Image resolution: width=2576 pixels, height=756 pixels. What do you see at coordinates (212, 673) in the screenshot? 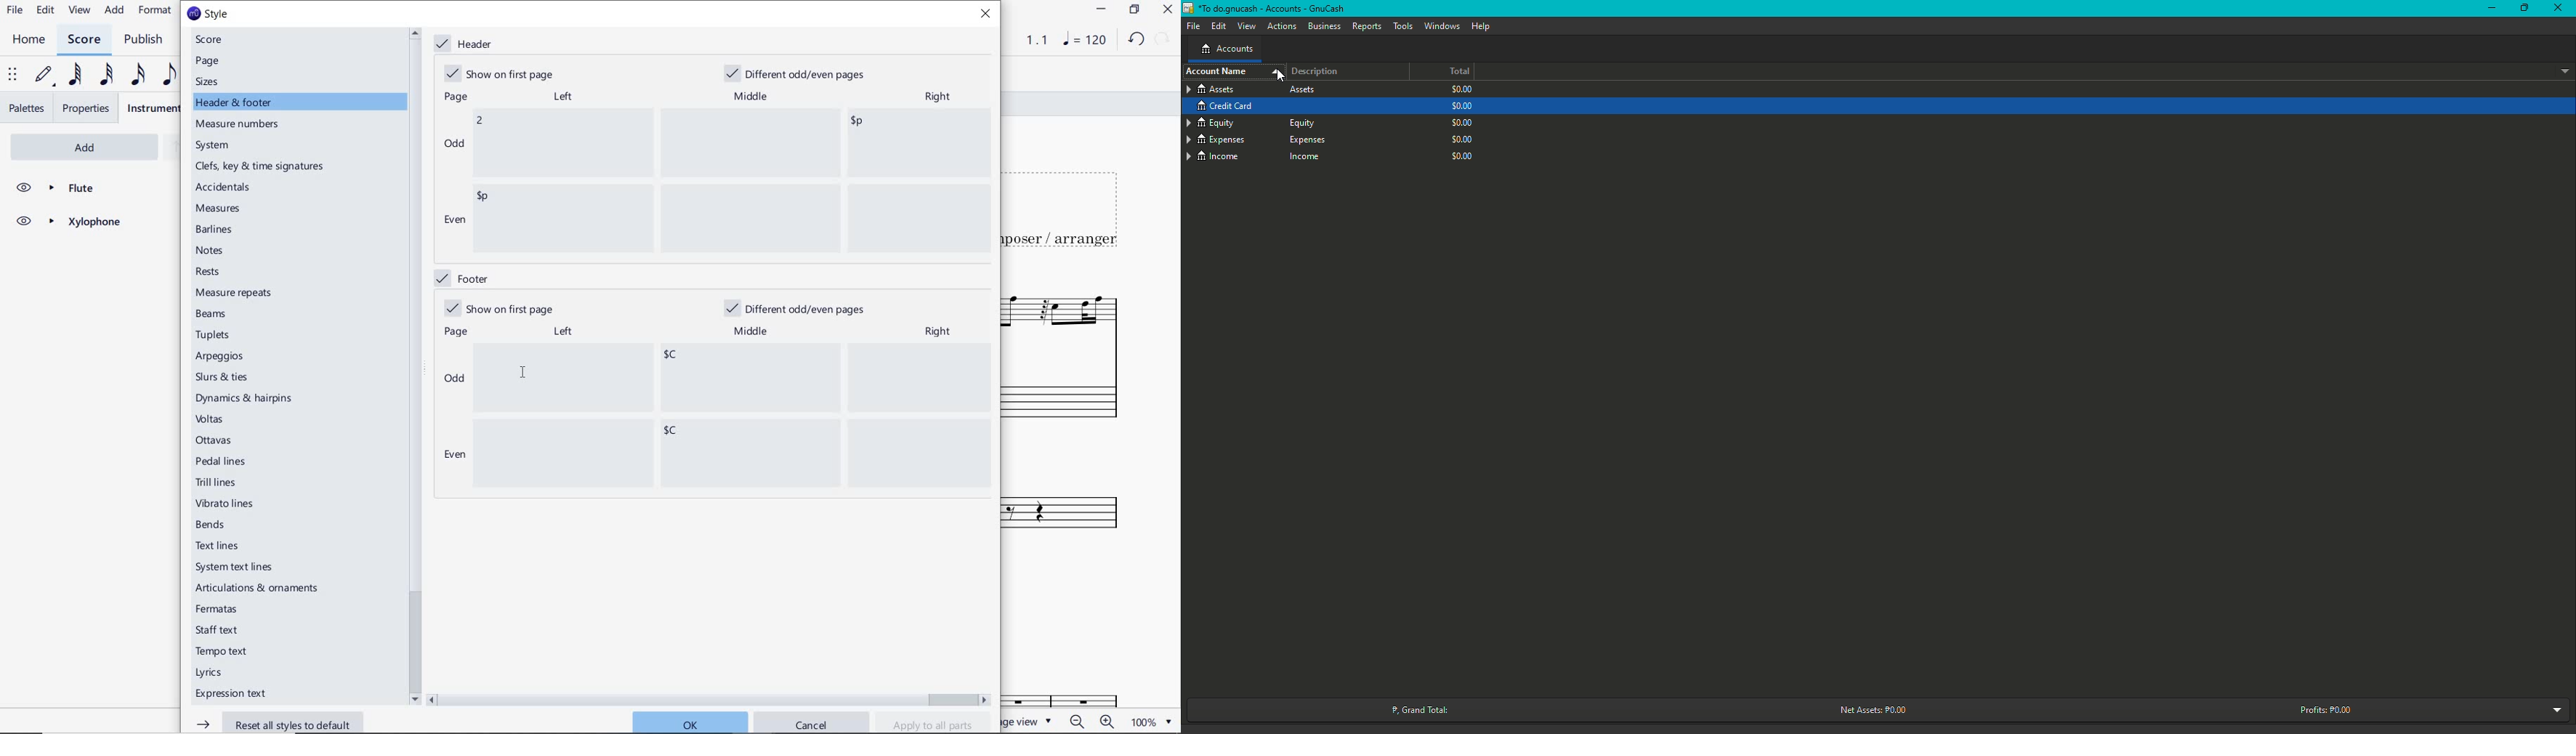
I see `Lyrics` at bounding box center [212, 673].